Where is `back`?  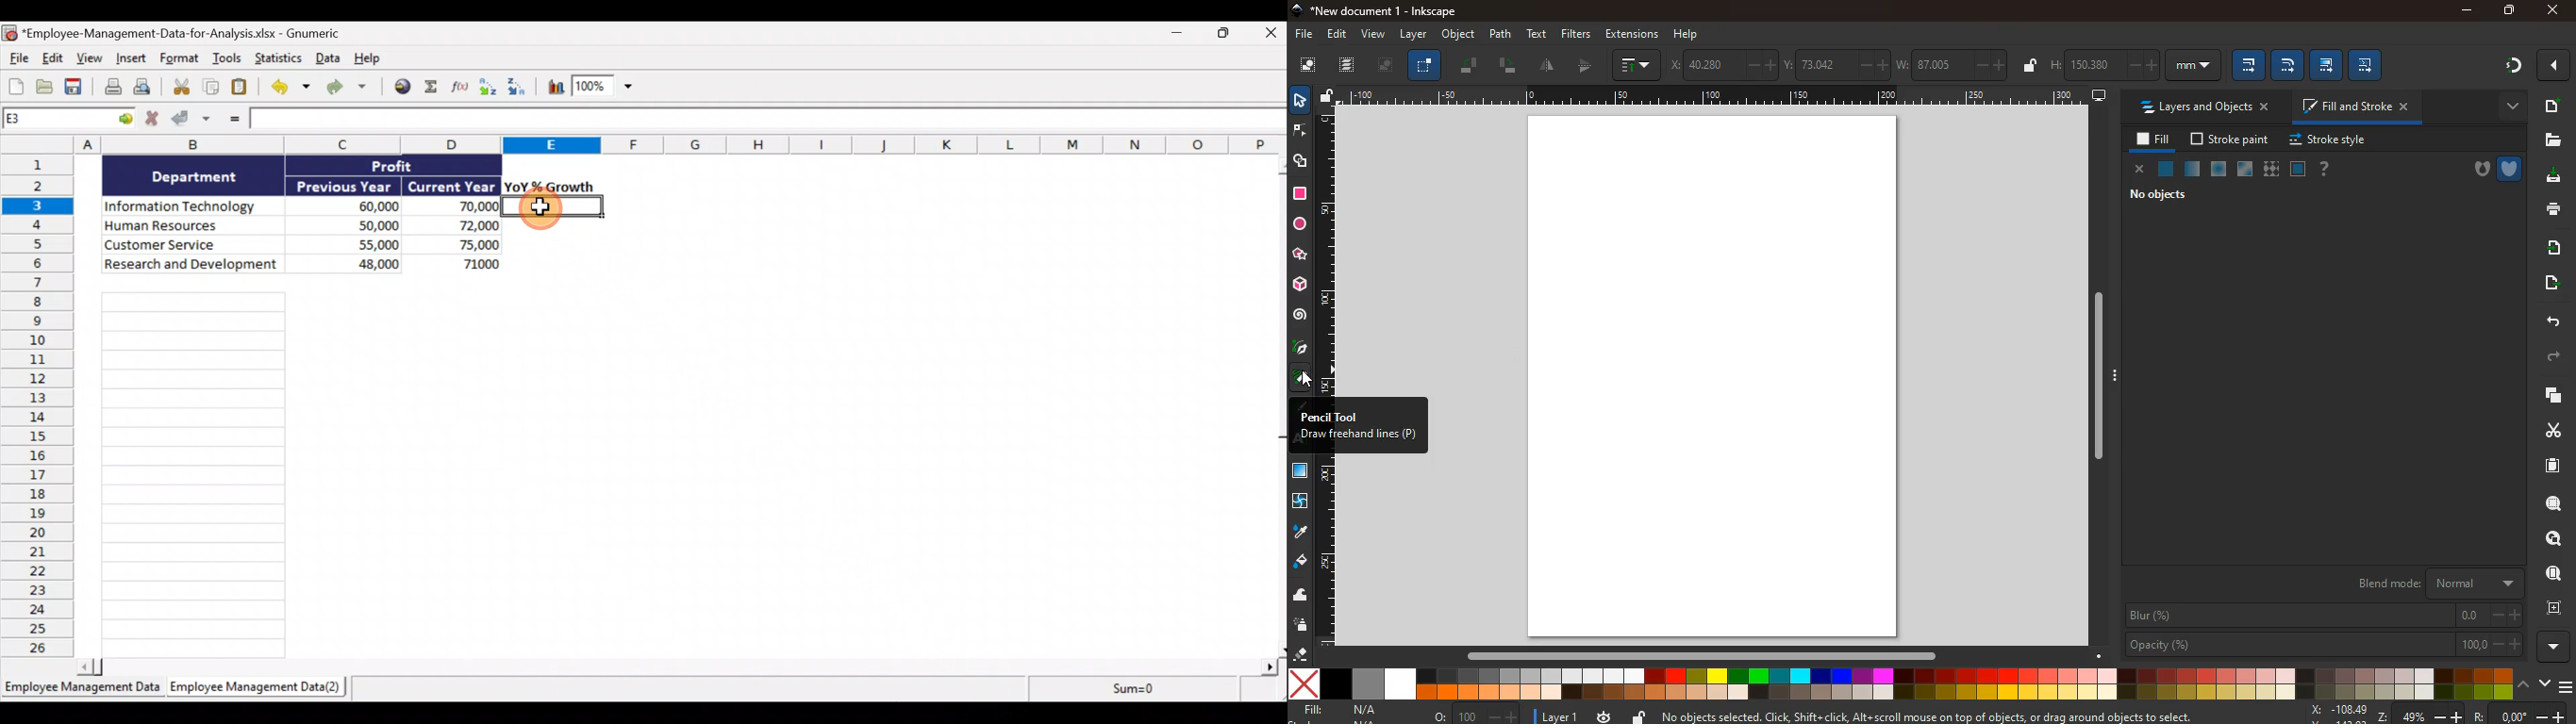
back is located at coordinates (2548, 321).